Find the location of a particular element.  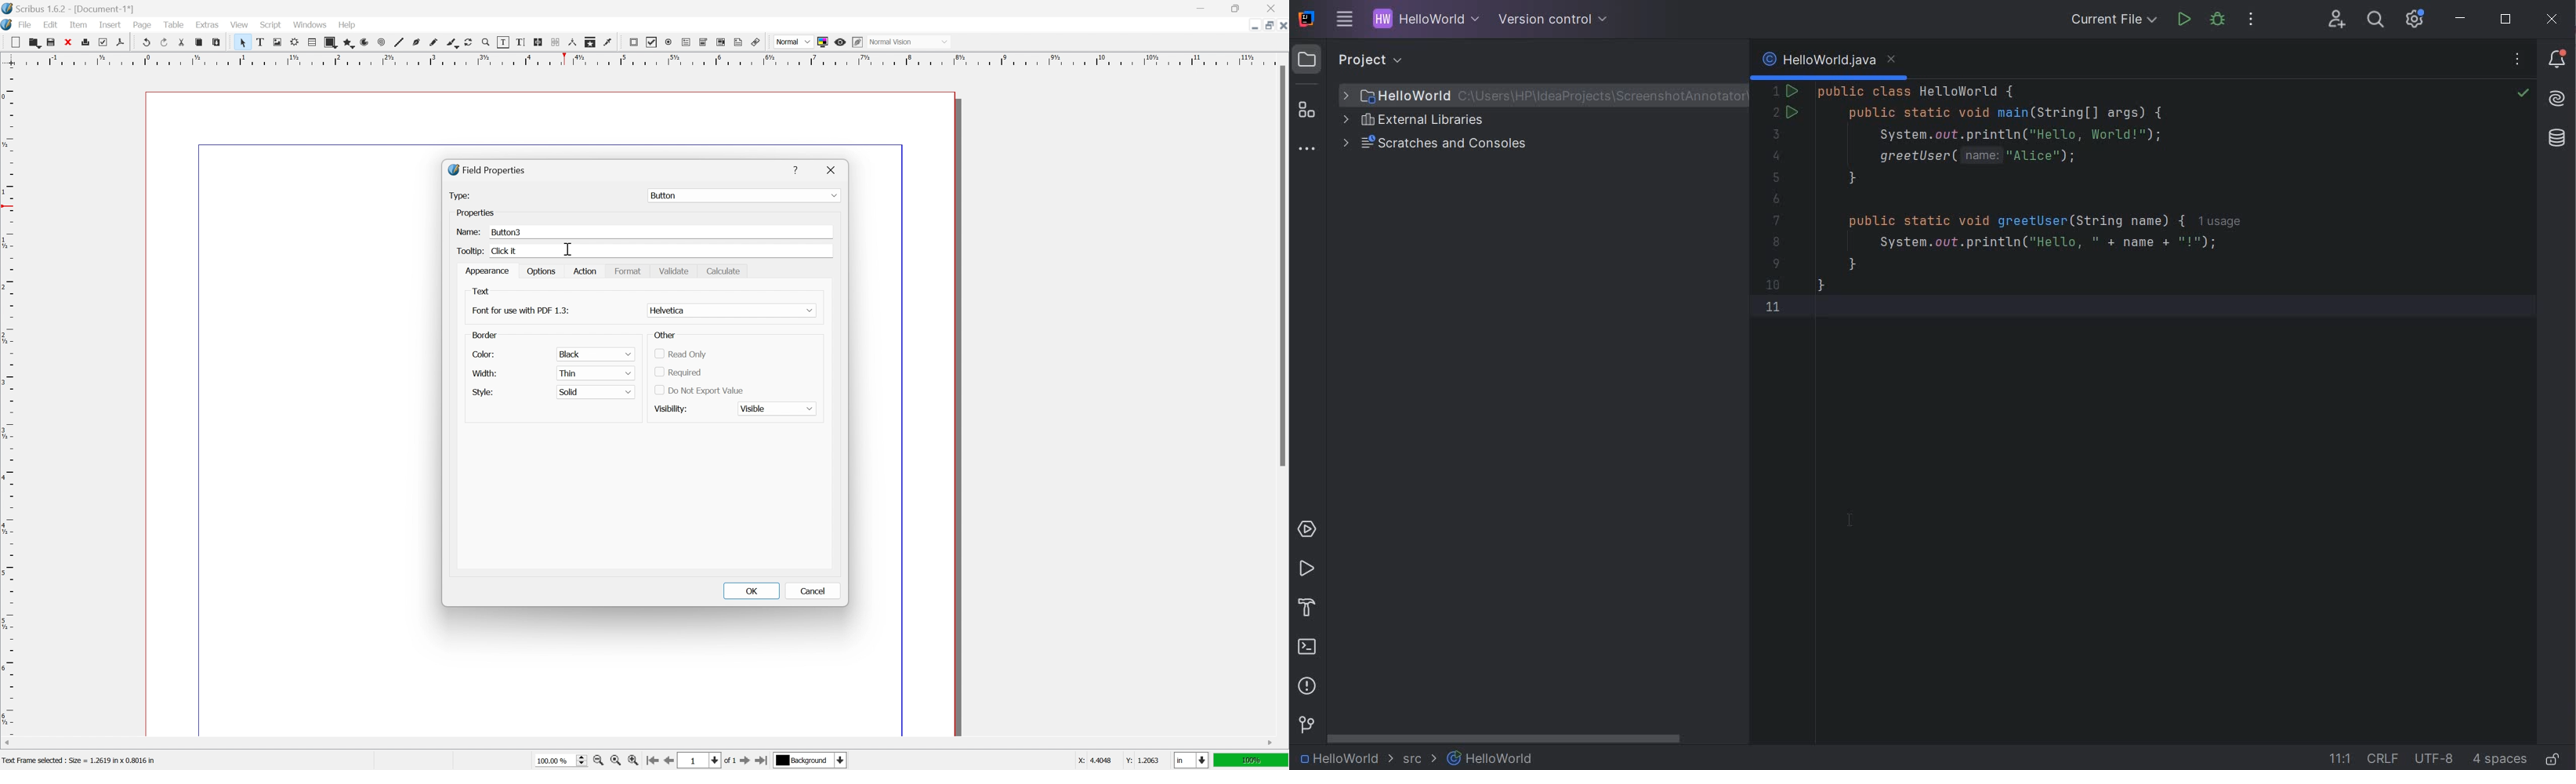

Visible is located at coordinates (778, 408).